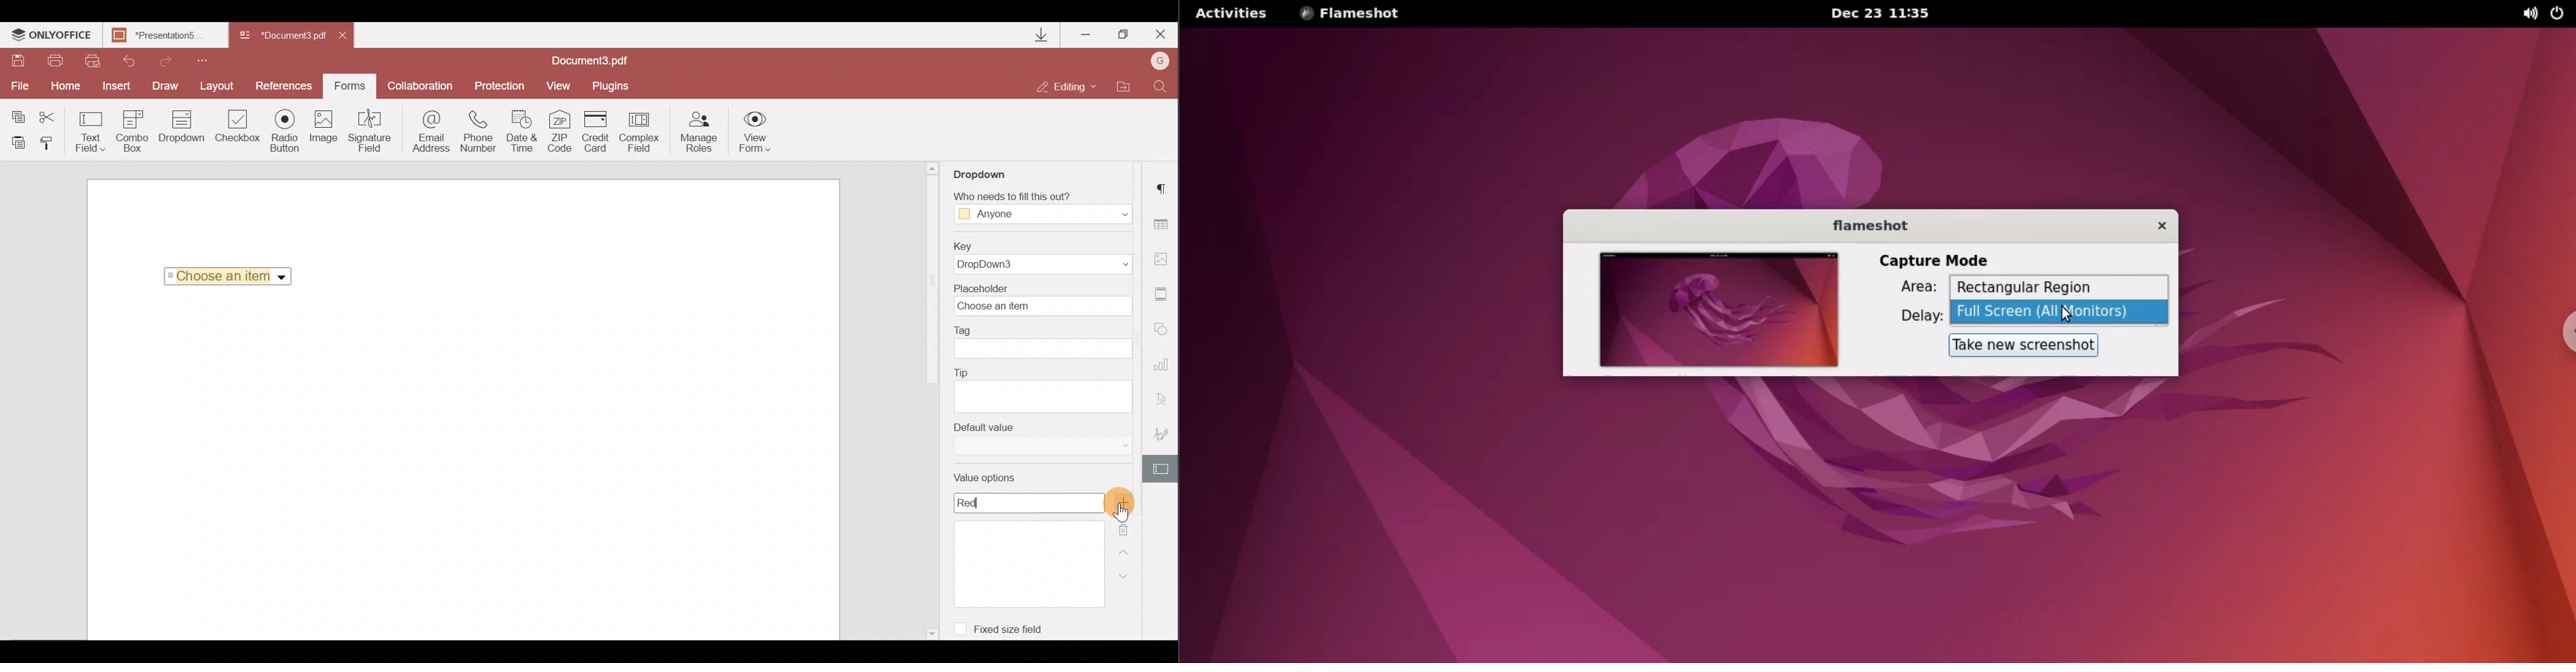 The height and width of the screenshot is (672, 2576). Describe the element at coordinates (1165, 187) in the screenshot. I see `Paragraph settings` at that location.